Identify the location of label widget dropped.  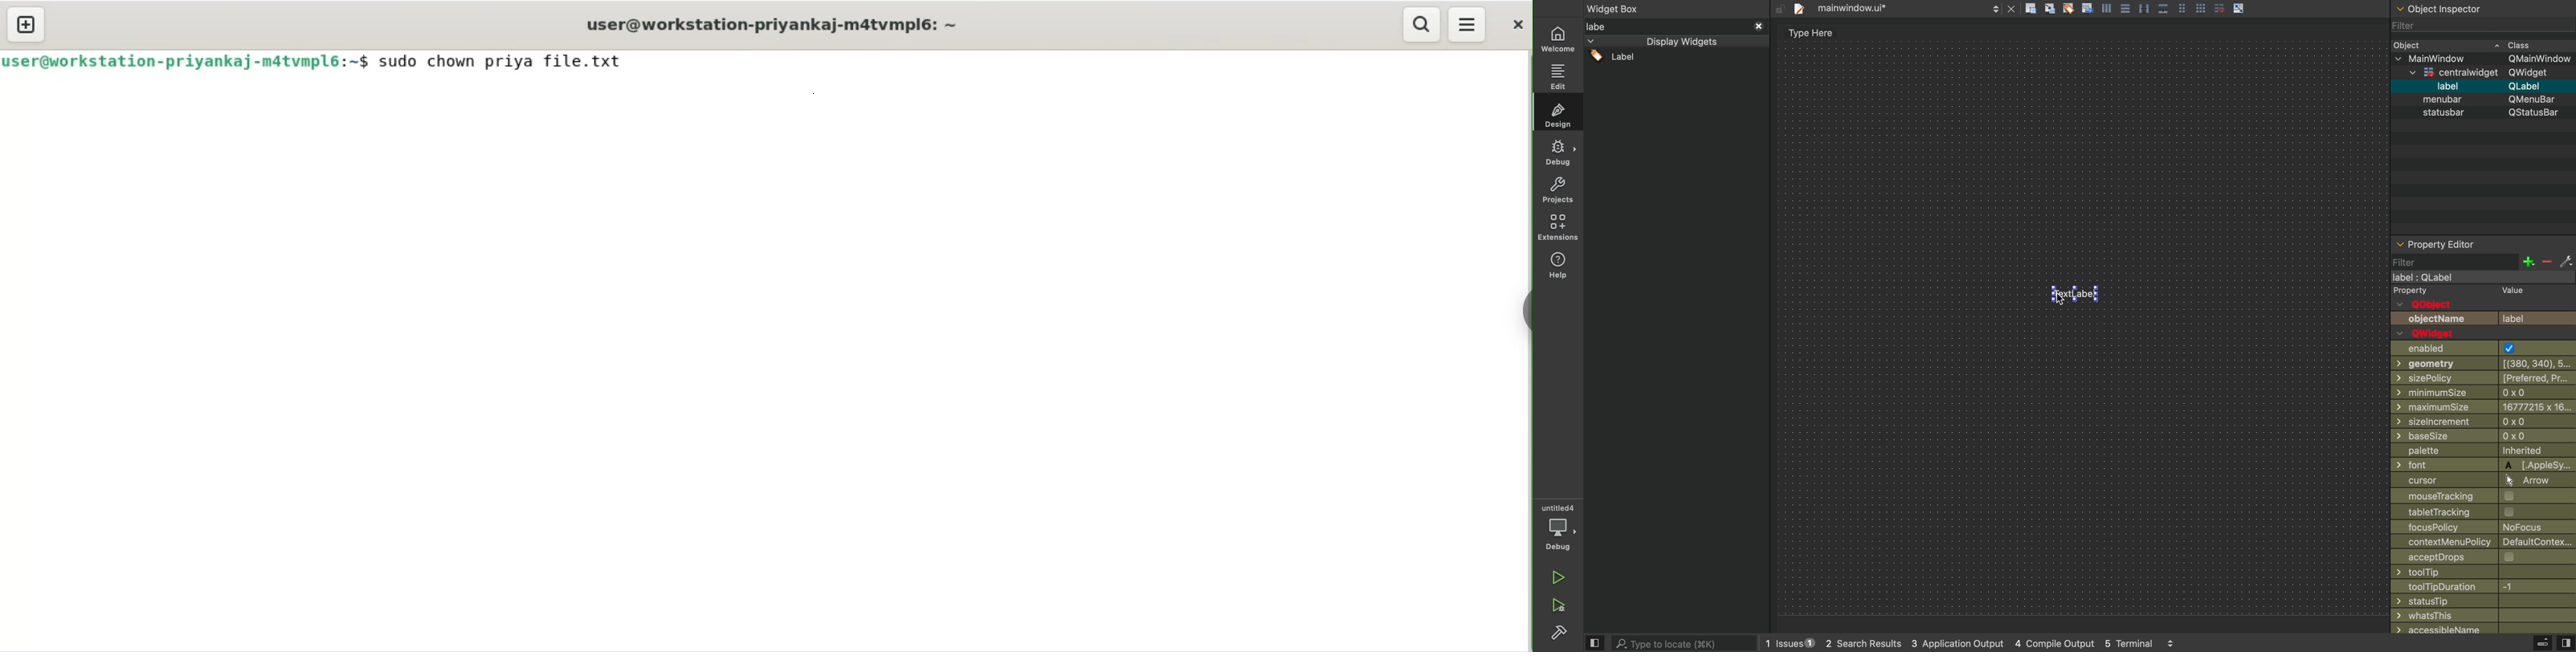
(2078, 292).